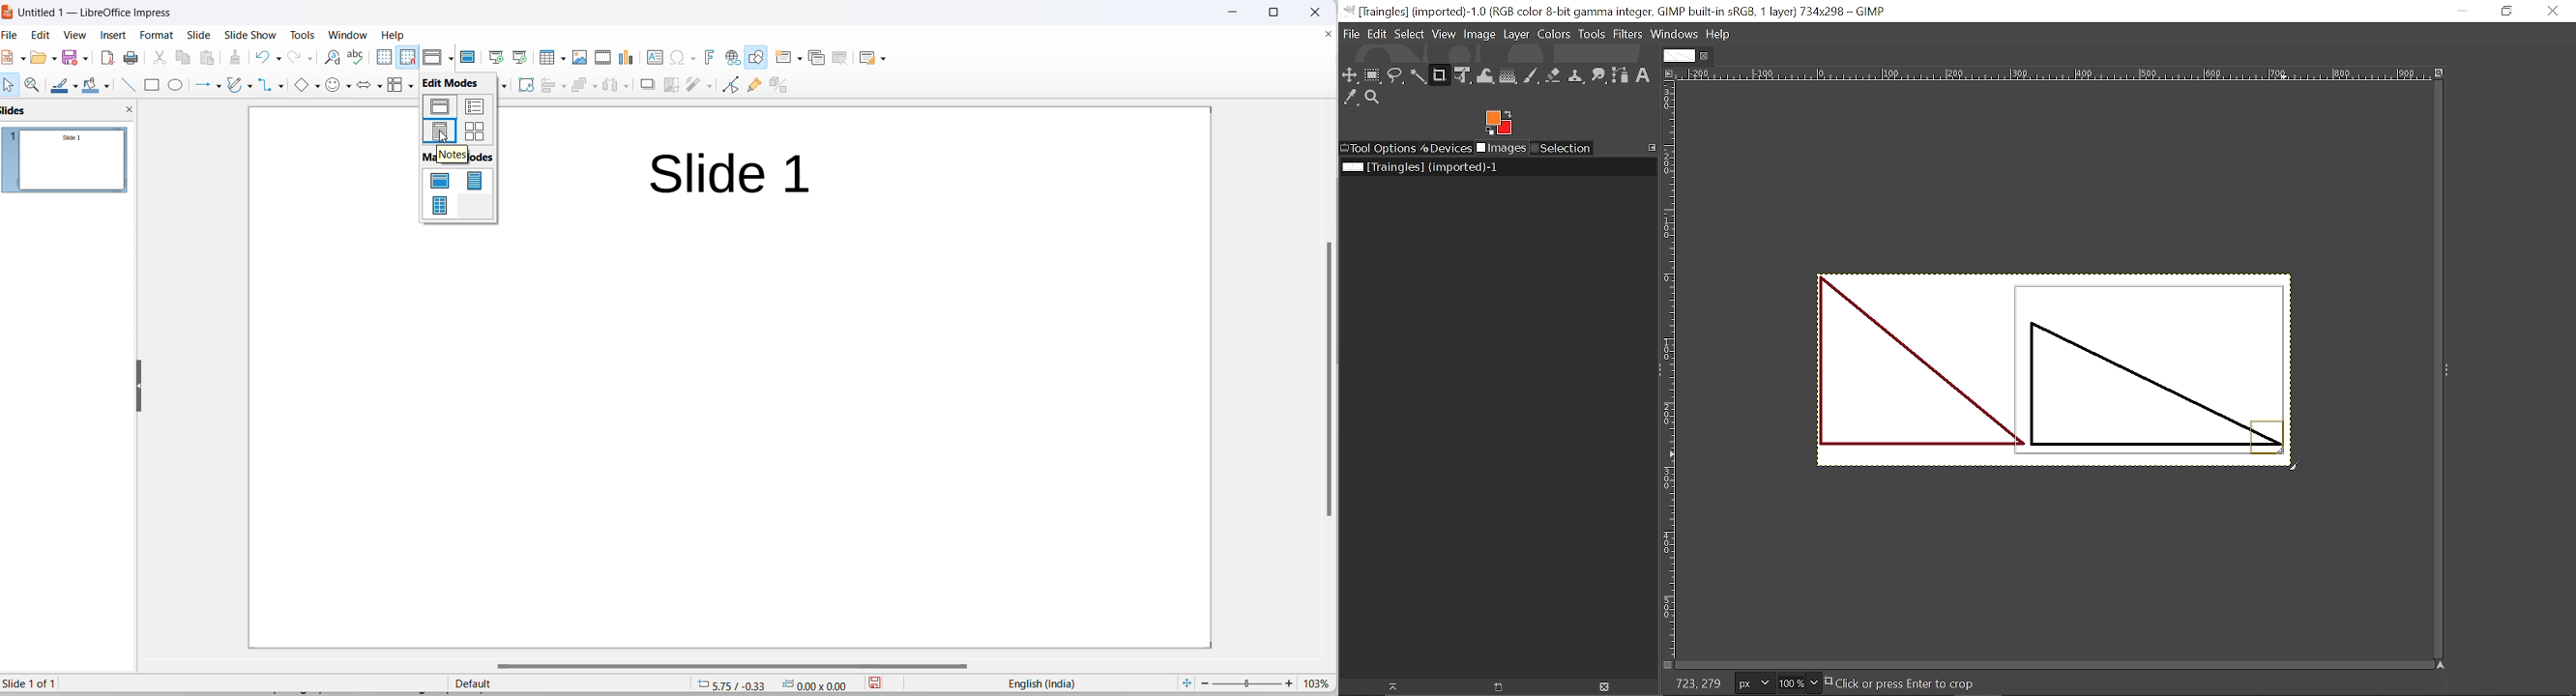  I want to click on redo , so click(295, 58).